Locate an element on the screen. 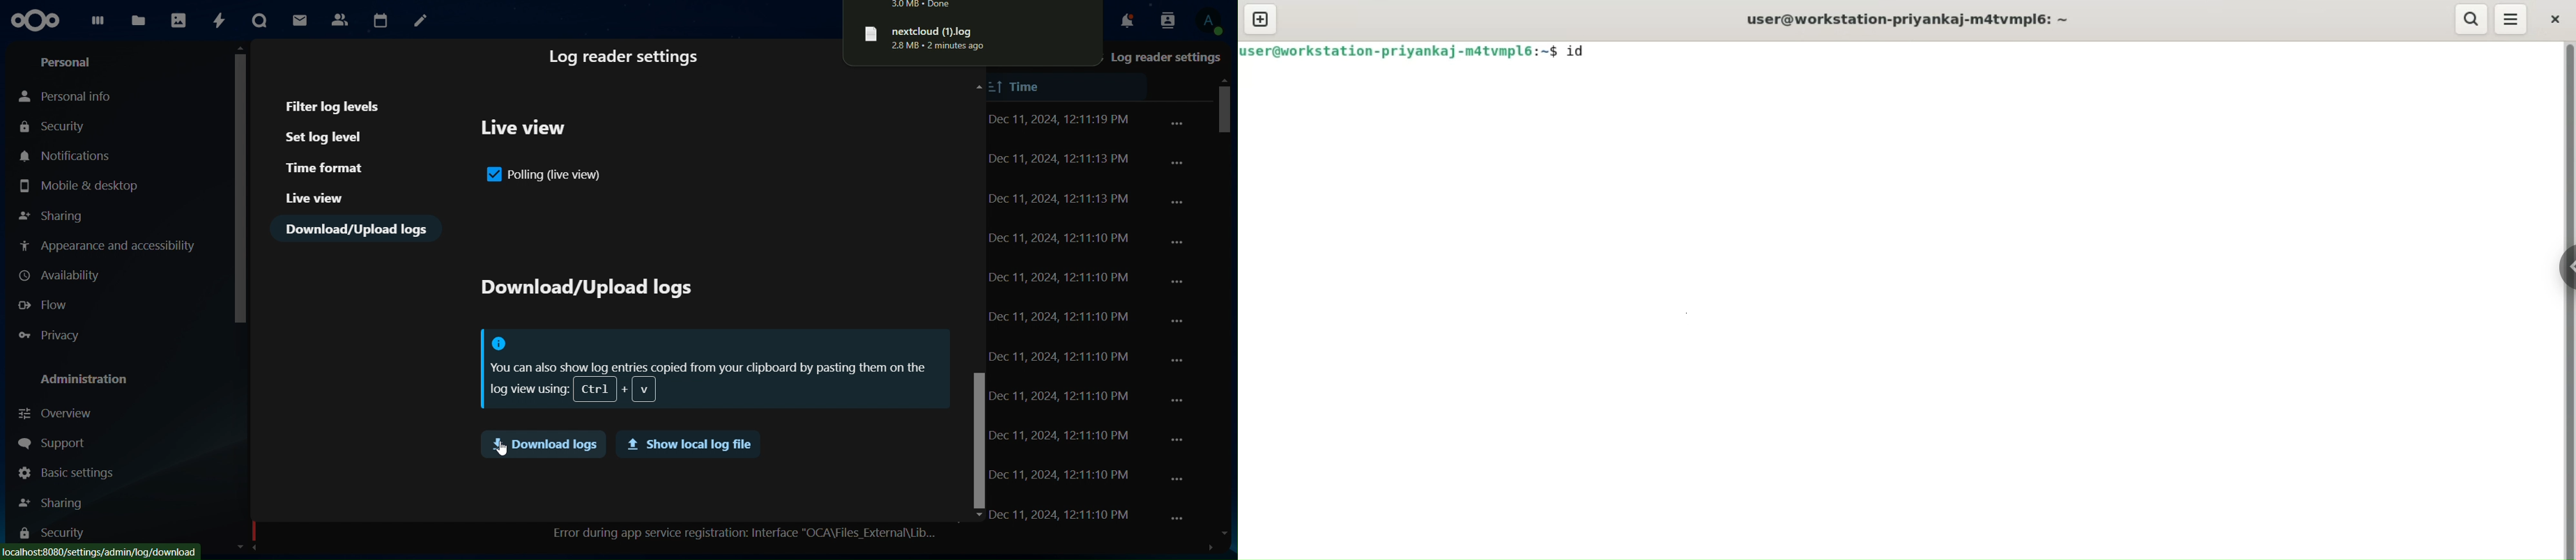 This screenshot has height=560, width=2576. filter log levels is located at coordinates (335, 106).